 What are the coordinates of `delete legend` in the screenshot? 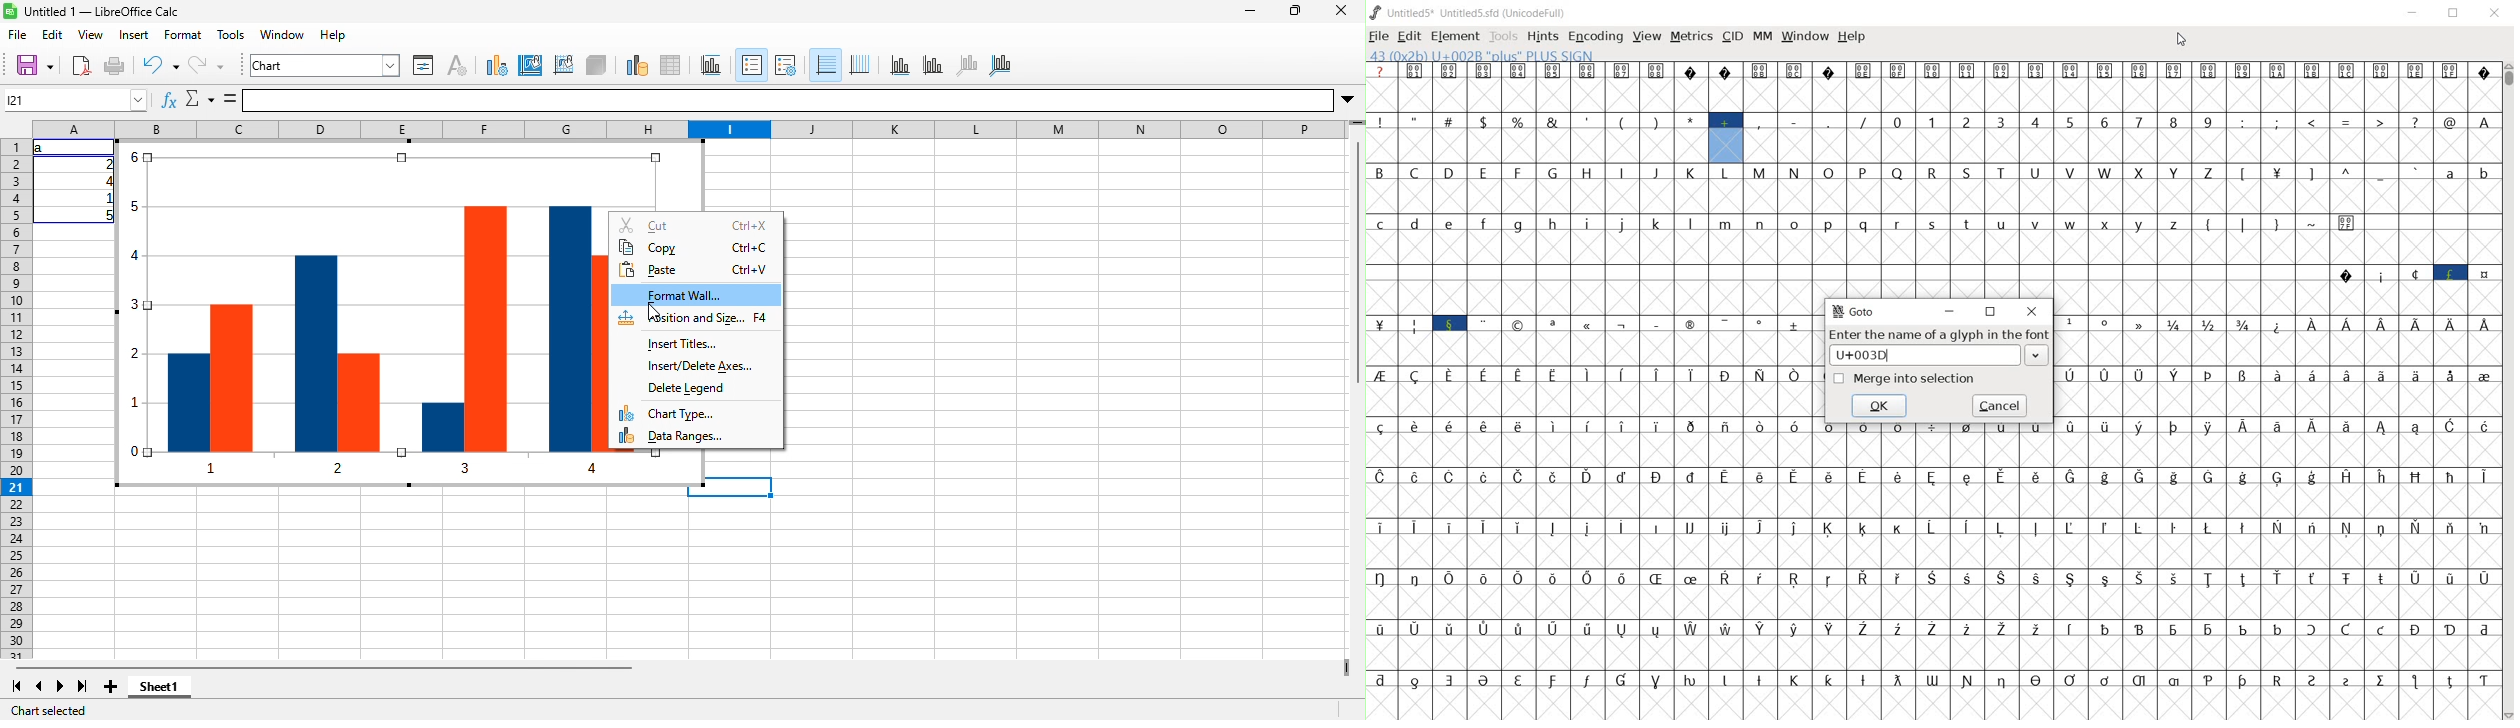 It's located at (696, 389).